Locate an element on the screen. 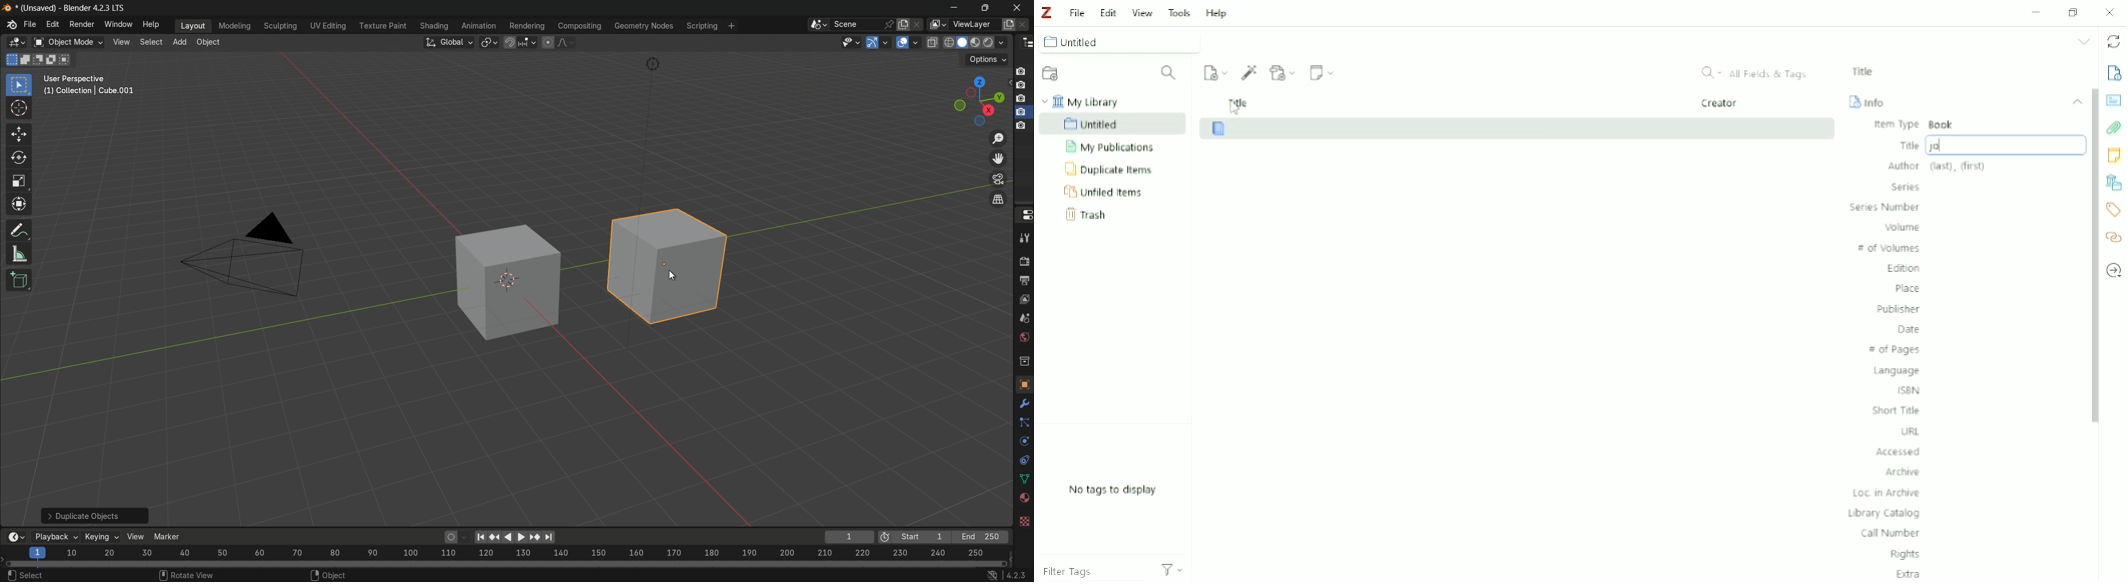 The width and height of the screenshot is (2128, 588). Language is located at coordinates (1897, 371).